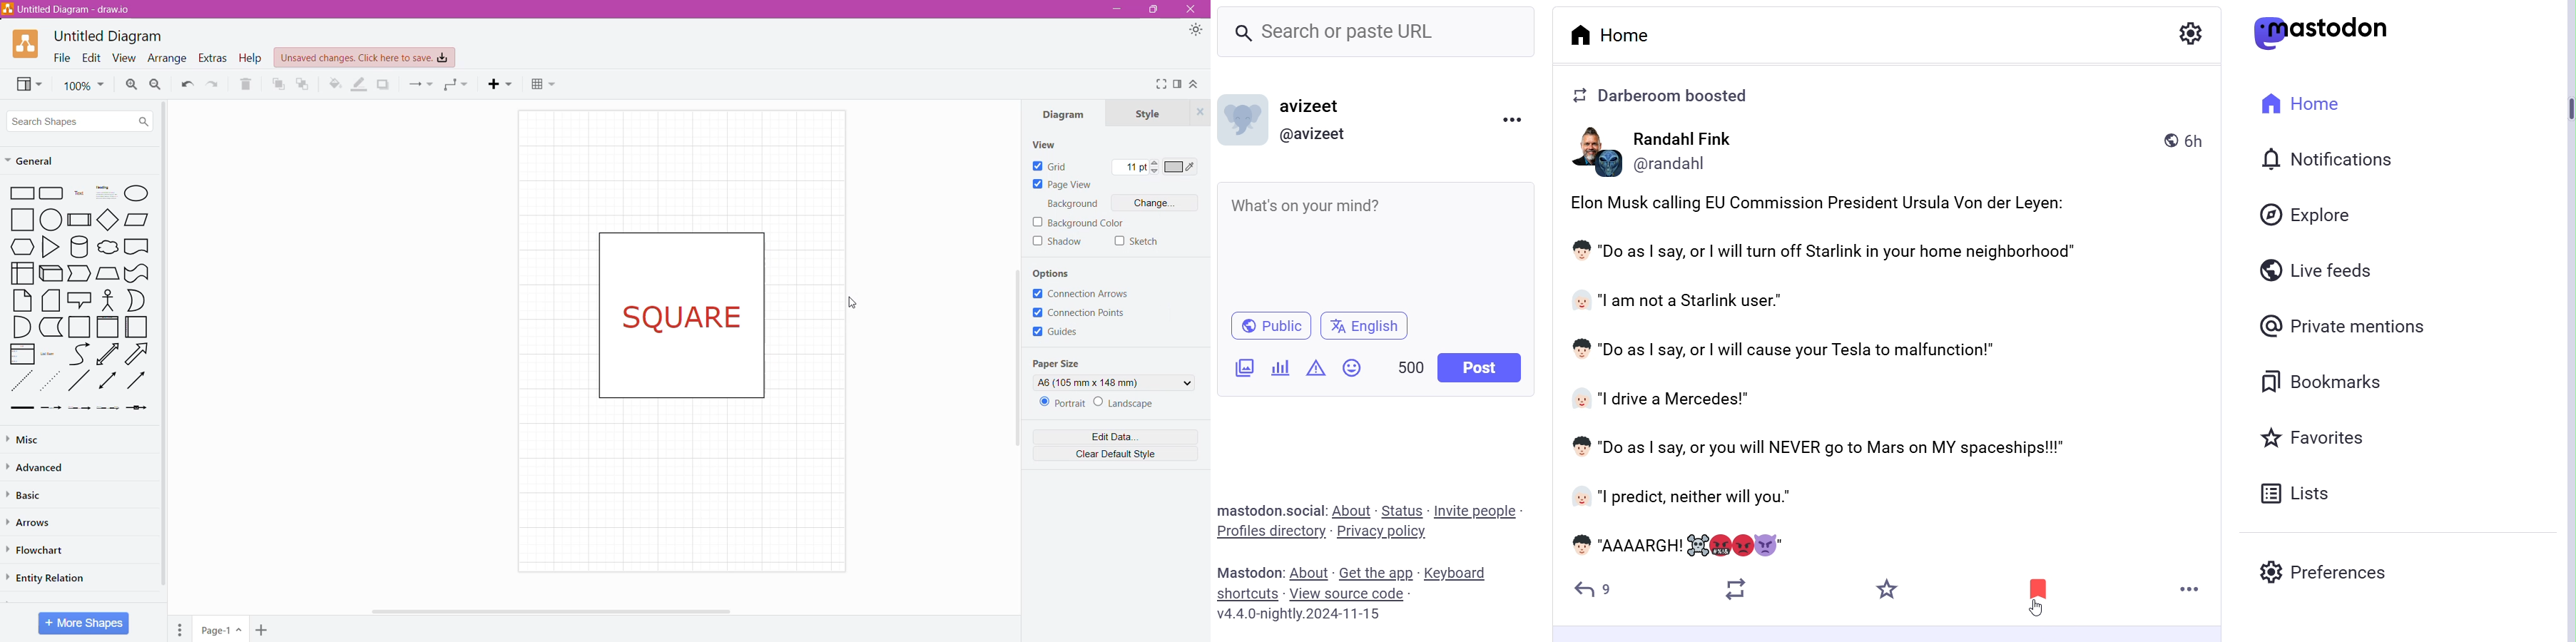 This screenshot has width=2576, height=644. I want to click on Version, so click(1300, 613).